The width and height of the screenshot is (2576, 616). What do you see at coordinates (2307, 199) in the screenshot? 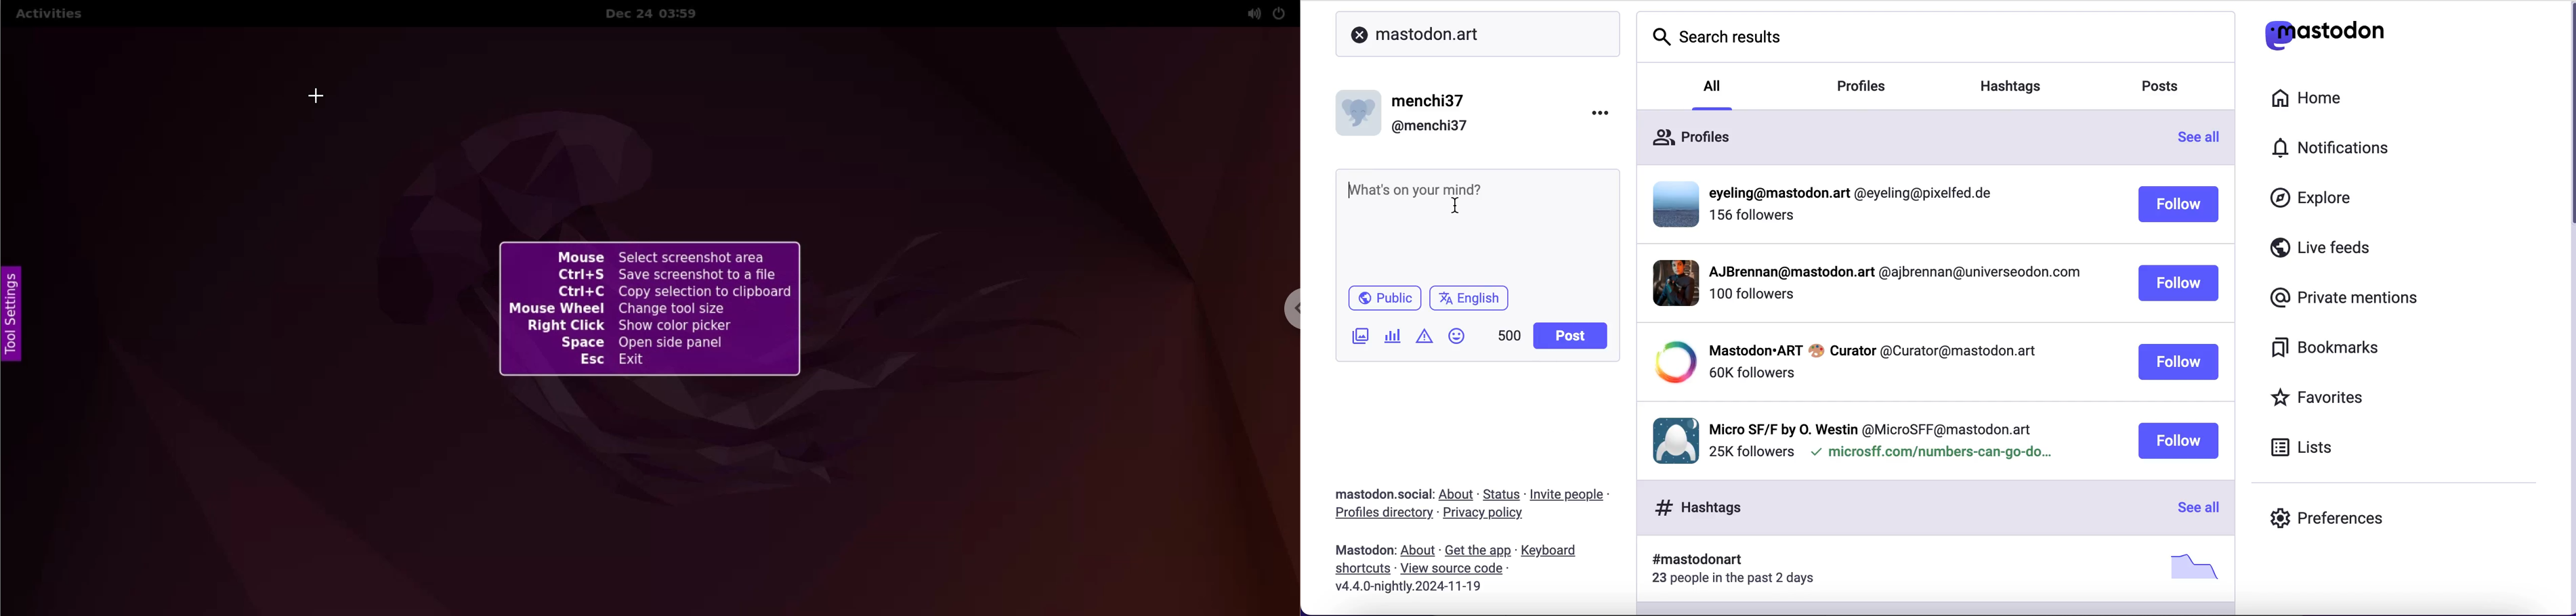
I see `explore` at bounding box center [2307, 199].